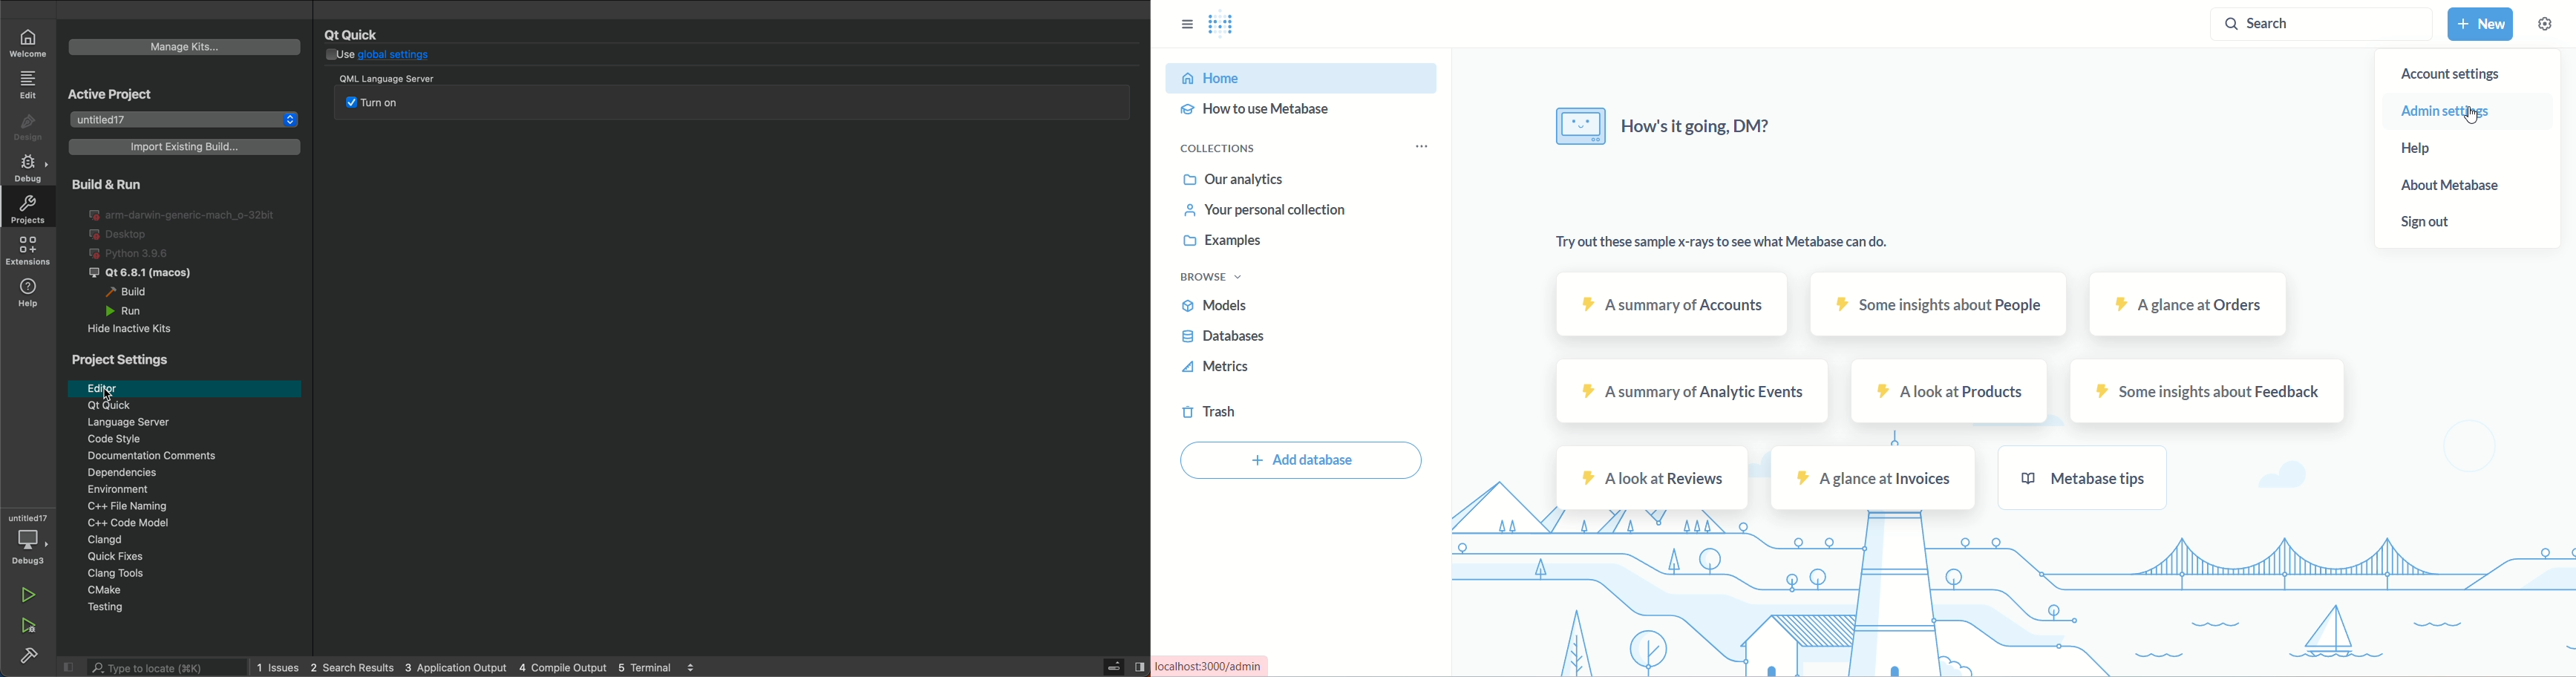  Describe the element at coordinates (1653, 479) in the screenshot. I see `reviews` at that location.